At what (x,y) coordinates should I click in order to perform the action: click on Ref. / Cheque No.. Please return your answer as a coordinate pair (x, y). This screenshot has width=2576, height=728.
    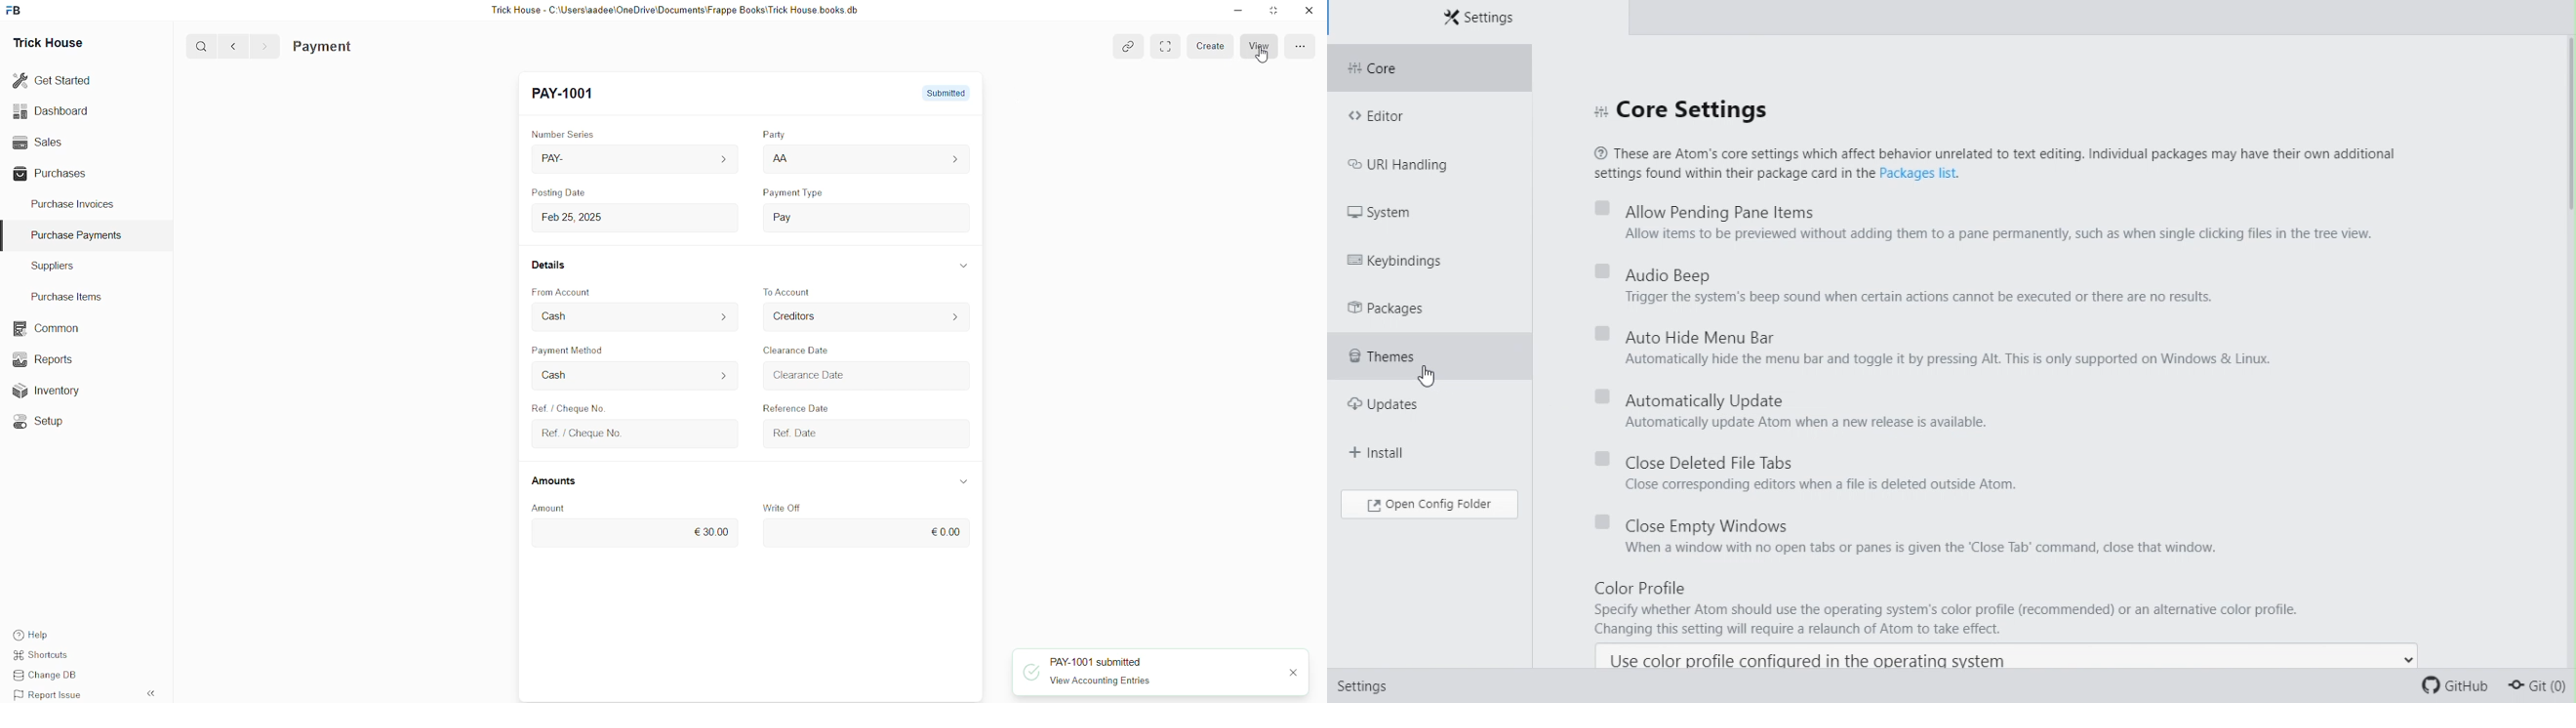
    Looking at the image, I should click on (565, 406).